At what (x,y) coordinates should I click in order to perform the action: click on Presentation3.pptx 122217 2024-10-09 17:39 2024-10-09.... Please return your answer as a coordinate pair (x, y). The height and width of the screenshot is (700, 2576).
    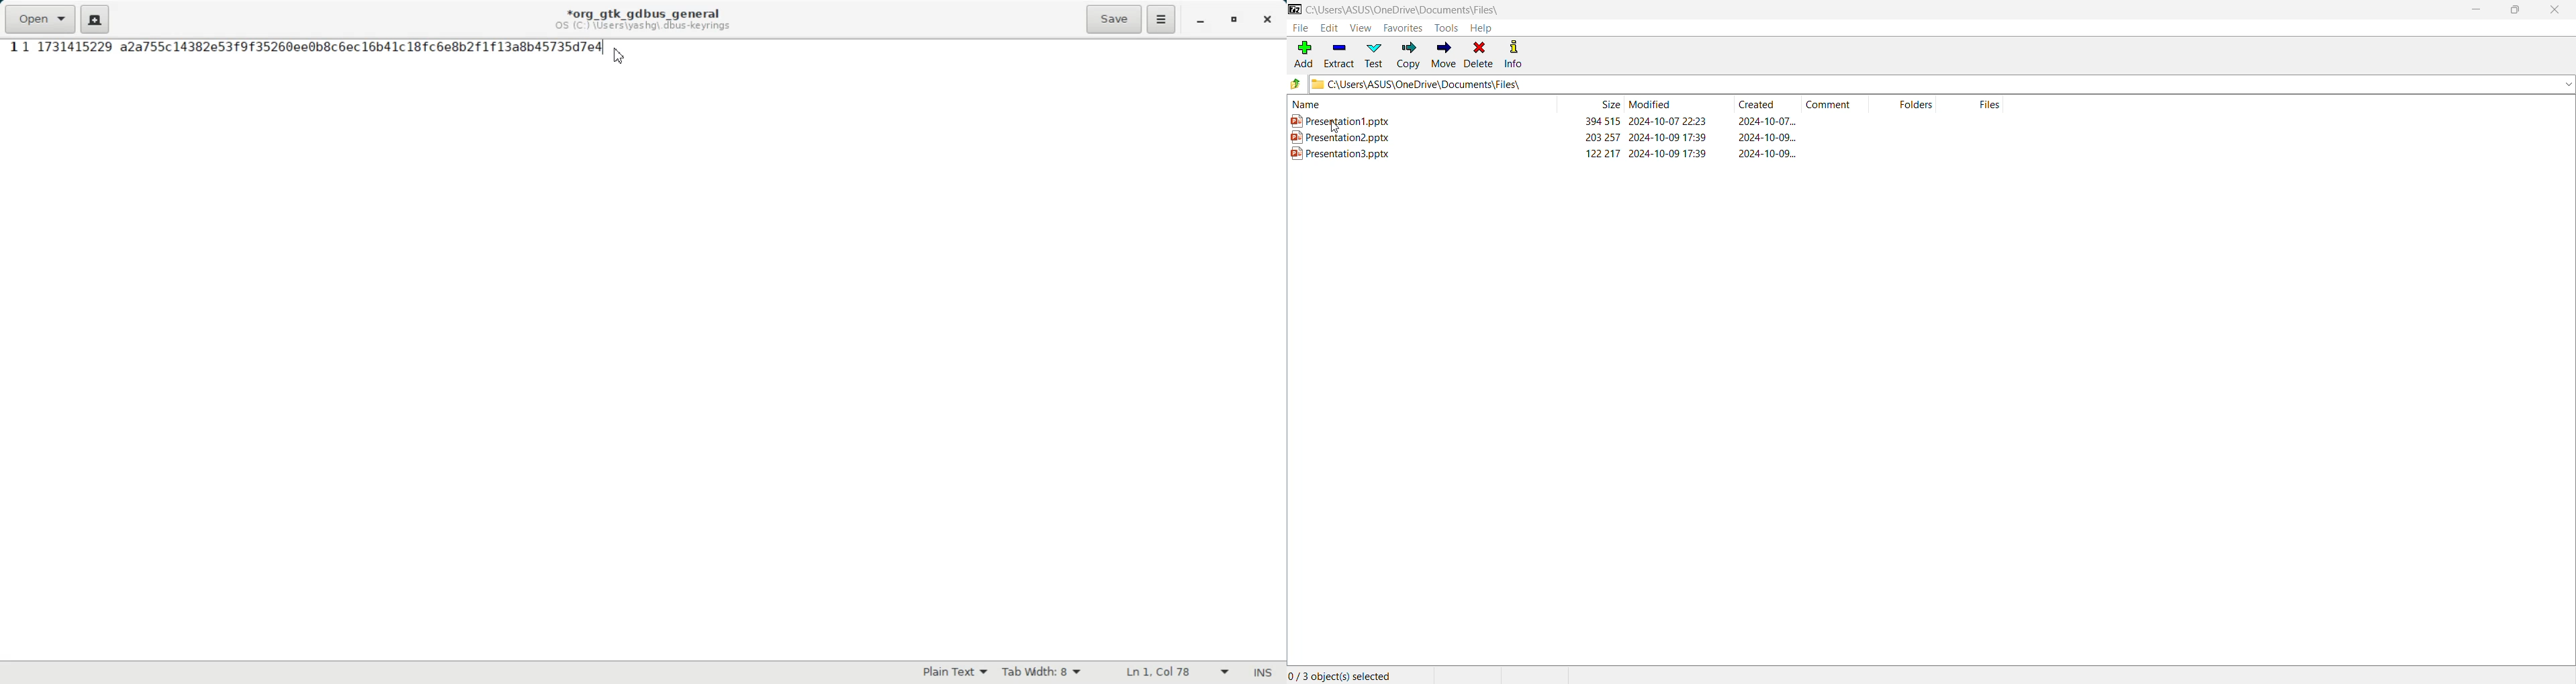
    Looking at the image, I should click on (1555, 153).